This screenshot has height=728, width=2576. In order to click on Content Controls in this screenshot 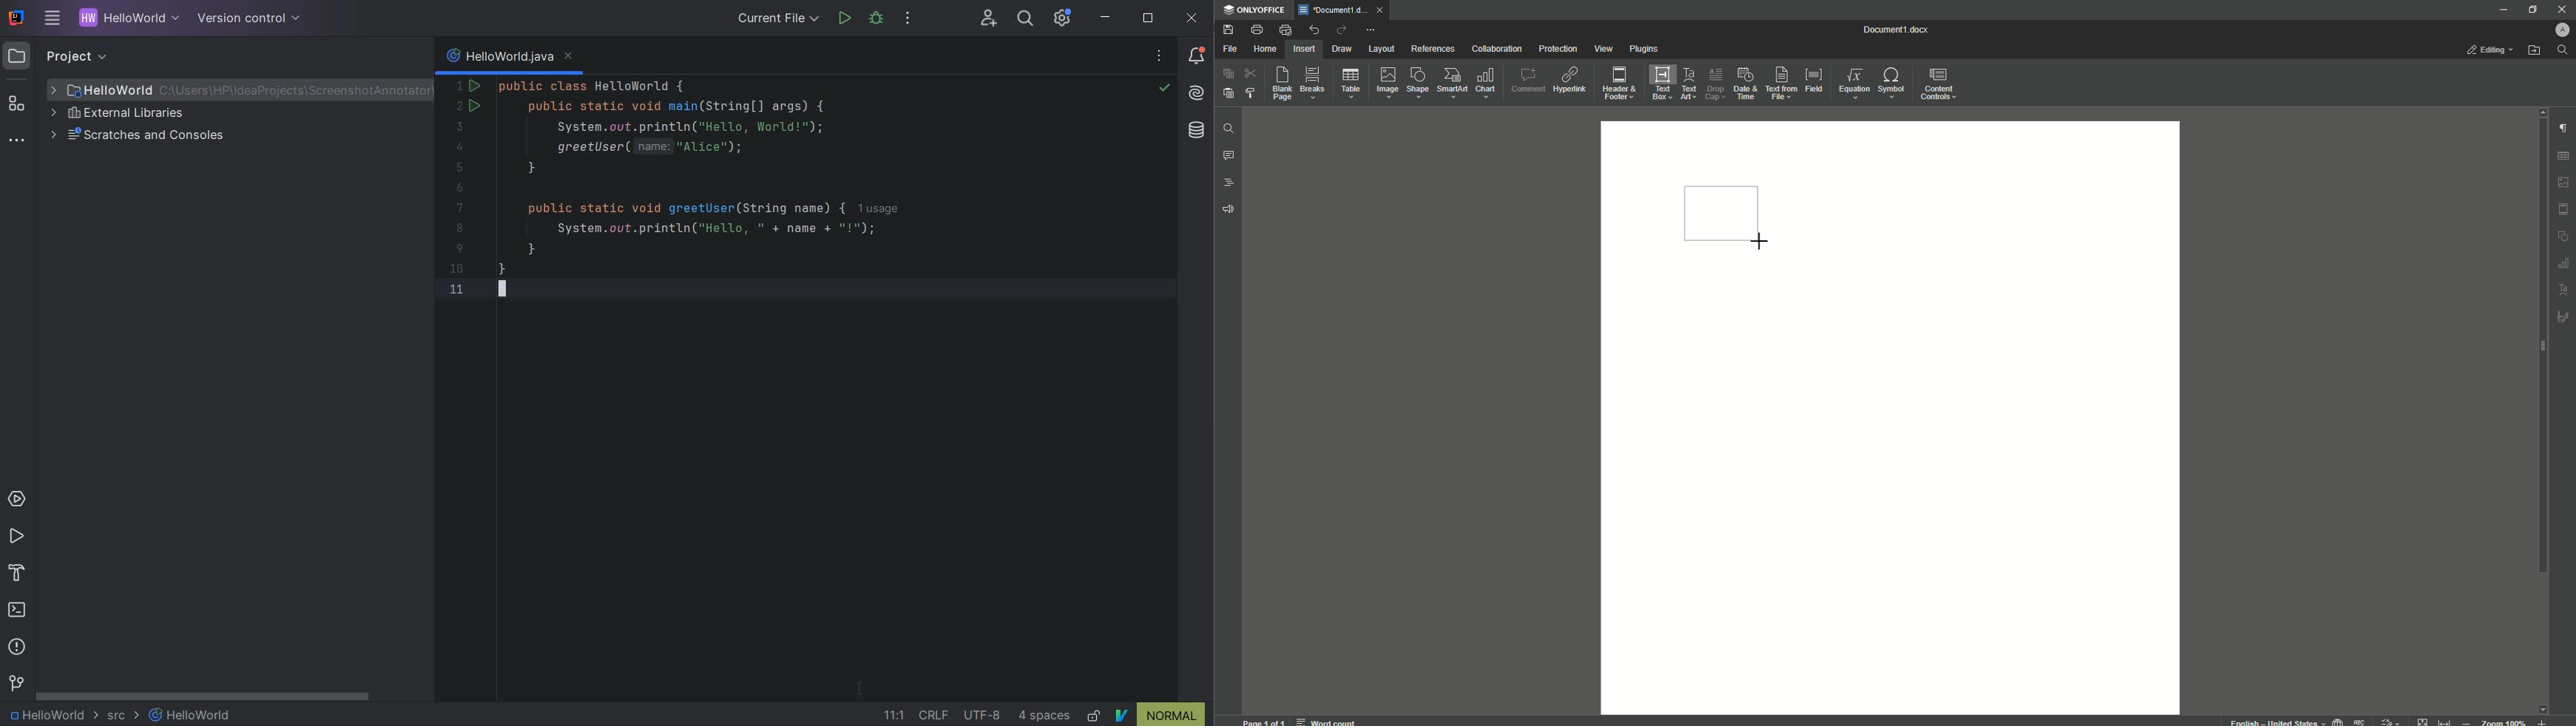, I will do `click(1941, 86)`.